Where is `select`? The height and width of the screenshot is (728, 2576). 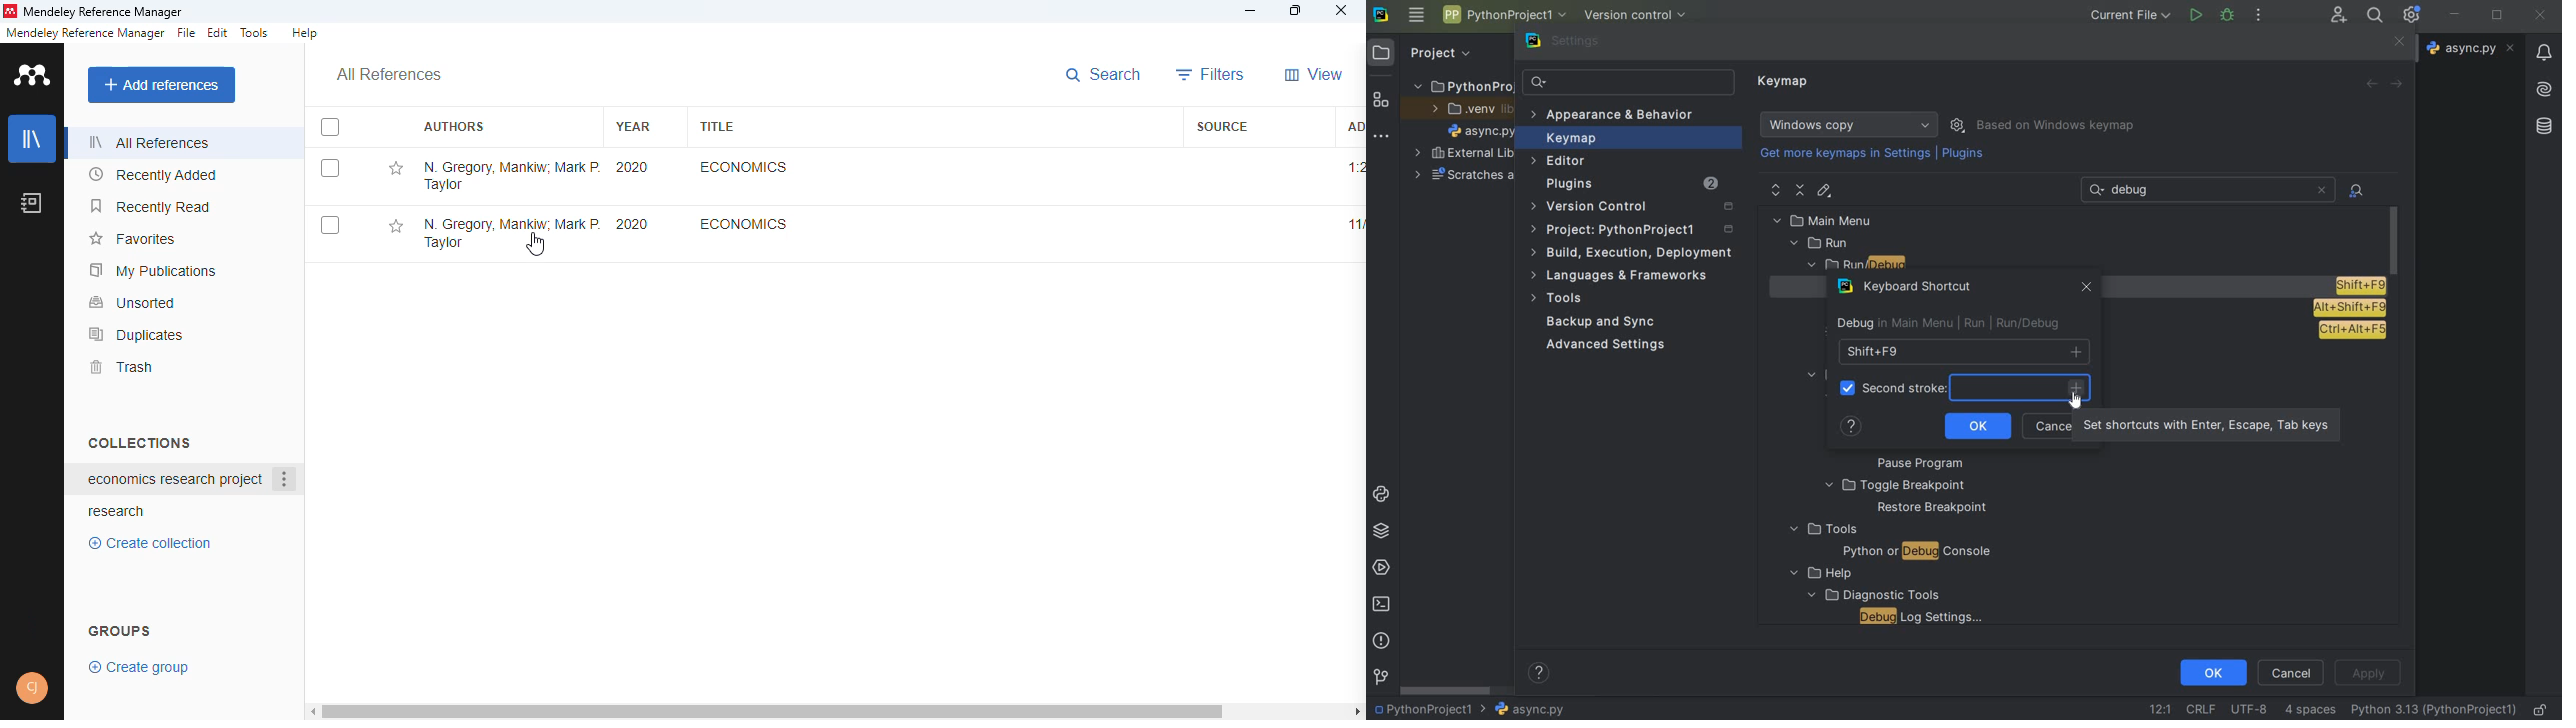
select is located at coordinates (330, 168).